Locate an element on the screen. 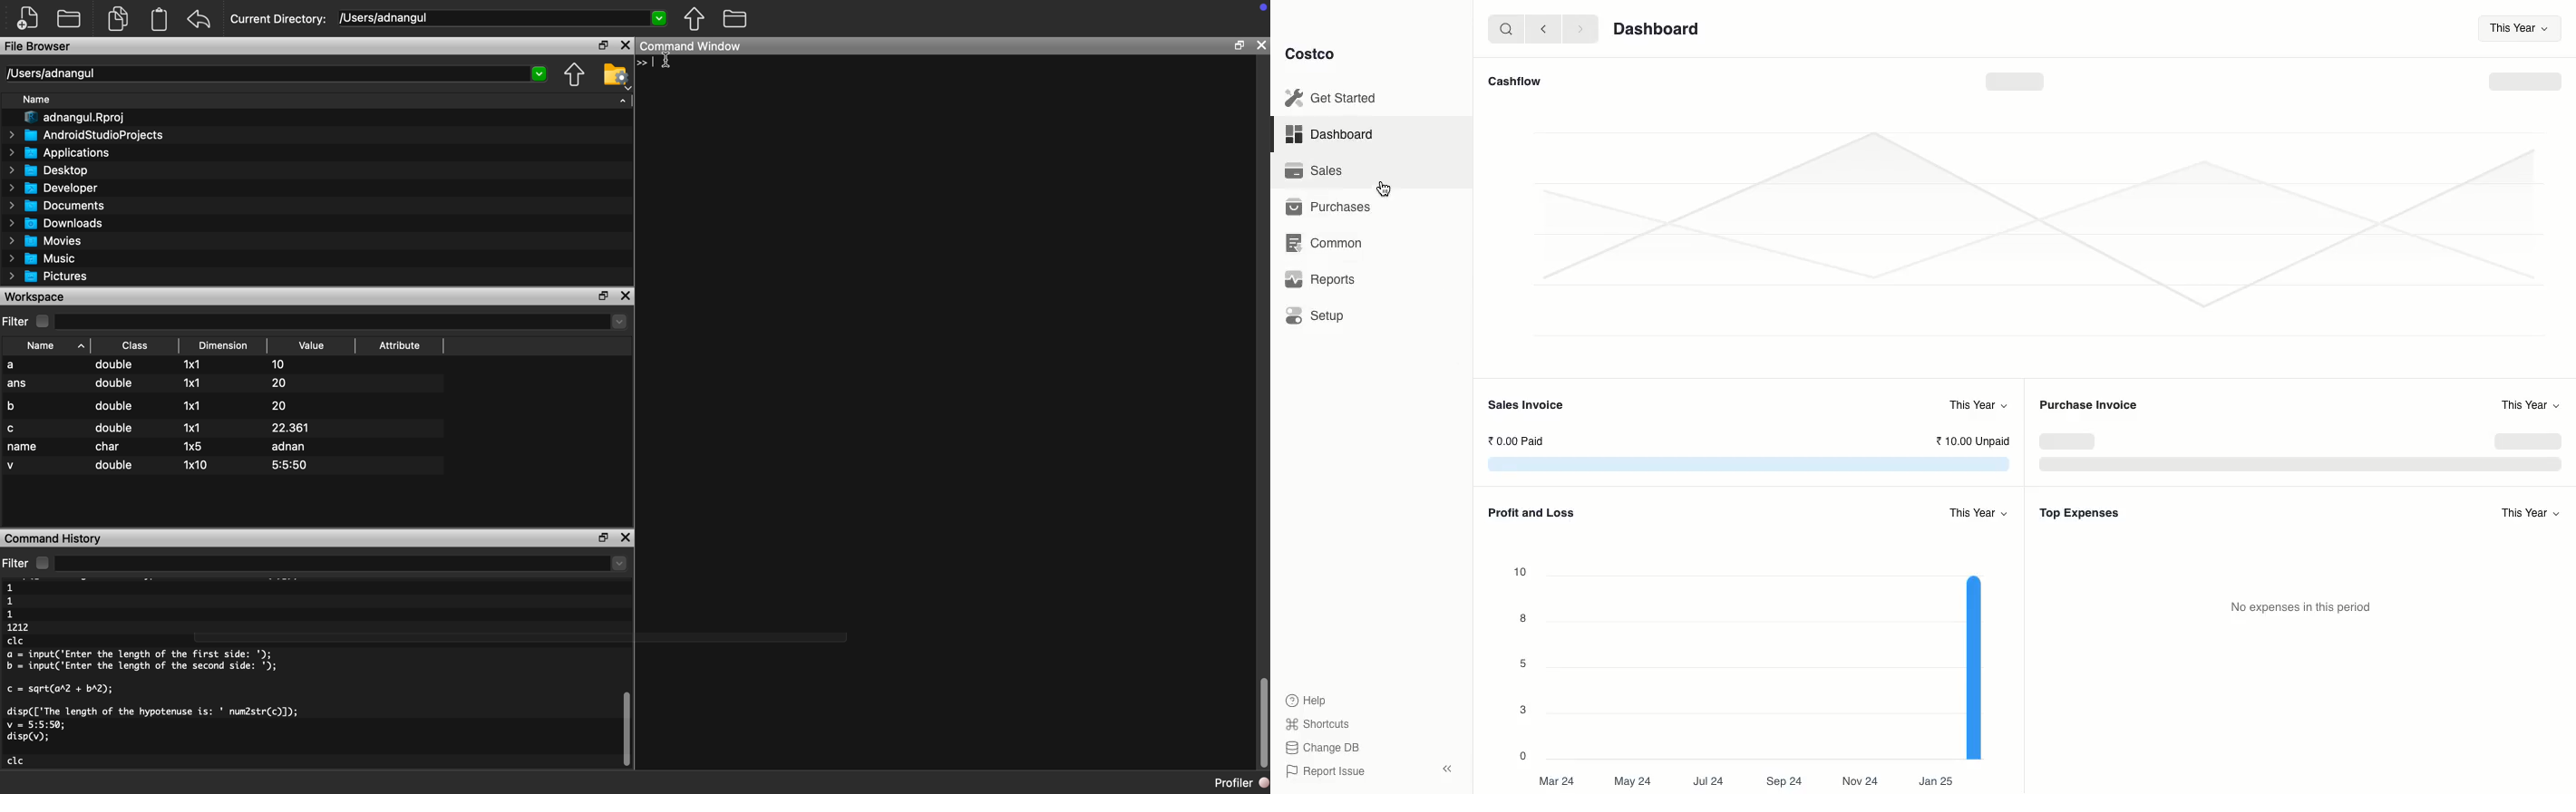 The height and width of the screenshot is (812, 2576). Forward is located at coordinates (1581, 29).